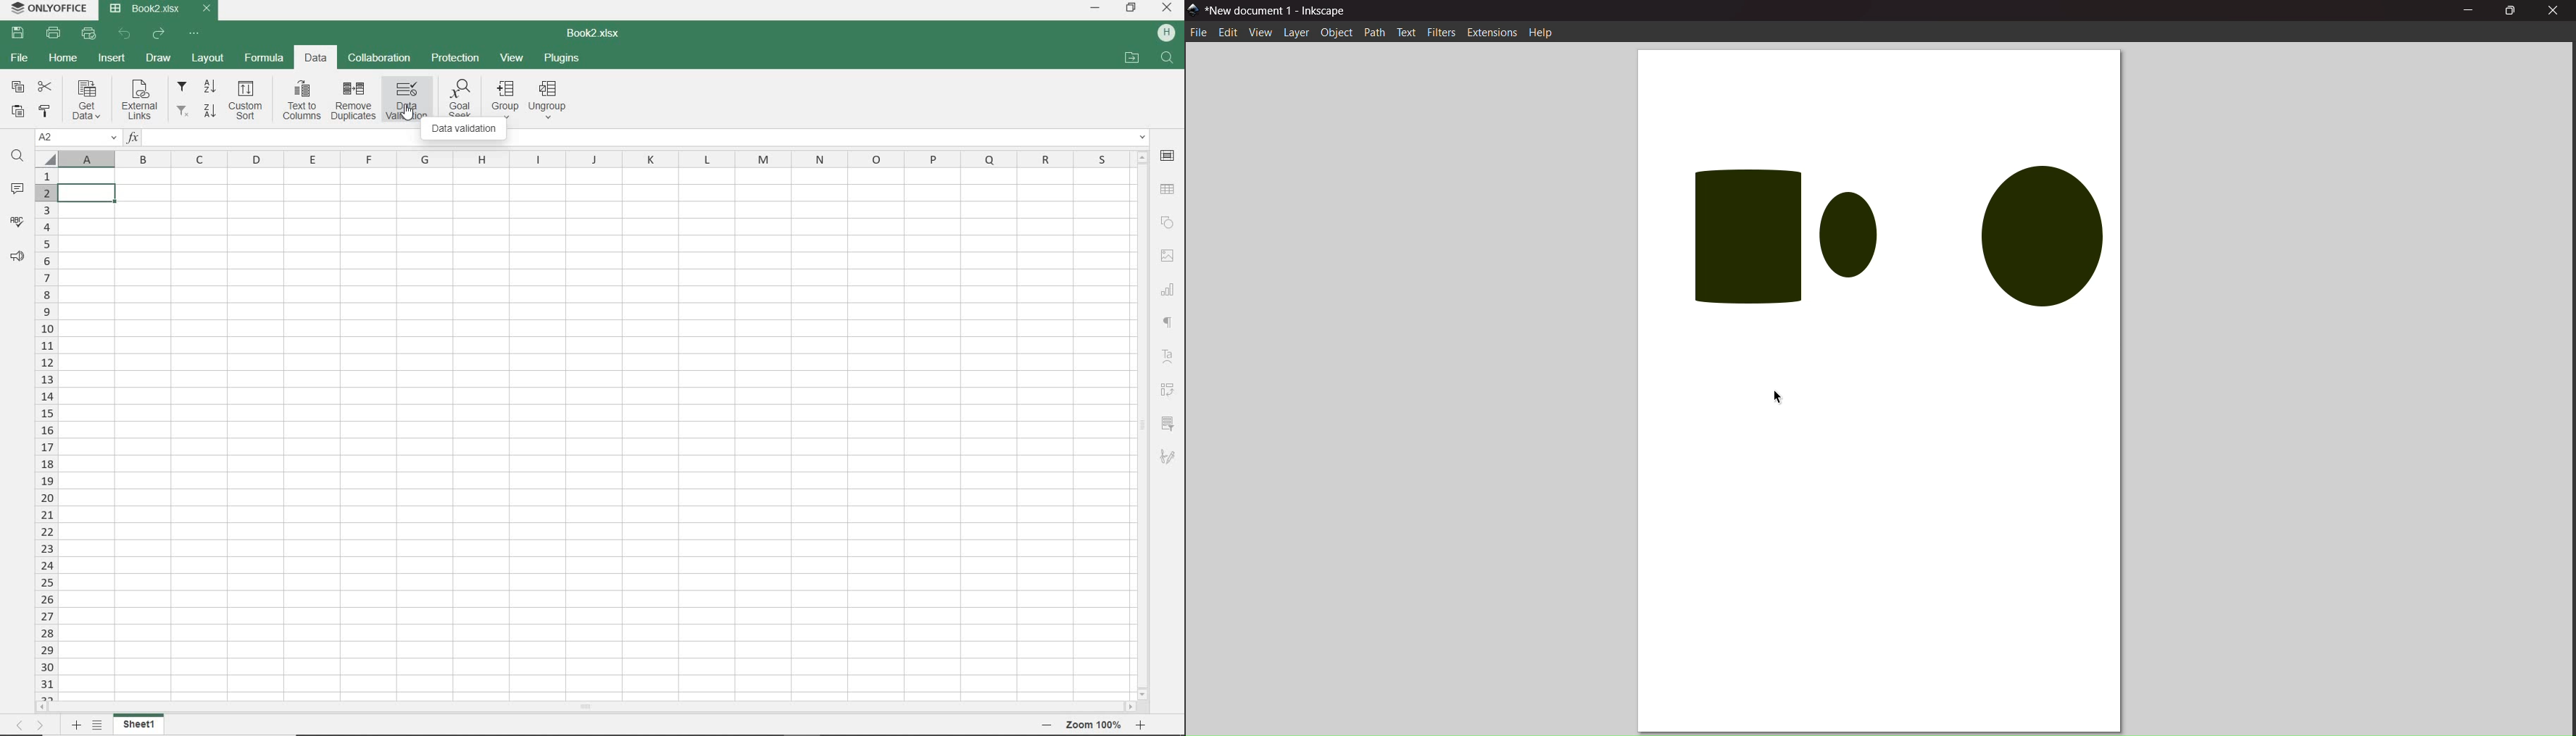 Image resolution: width=2576 pixels, height=756 pixels. What do you see at coordinates (206, 9) in the screenshot?
I see `CLOSE TAB` at bounding box center [206, 9].